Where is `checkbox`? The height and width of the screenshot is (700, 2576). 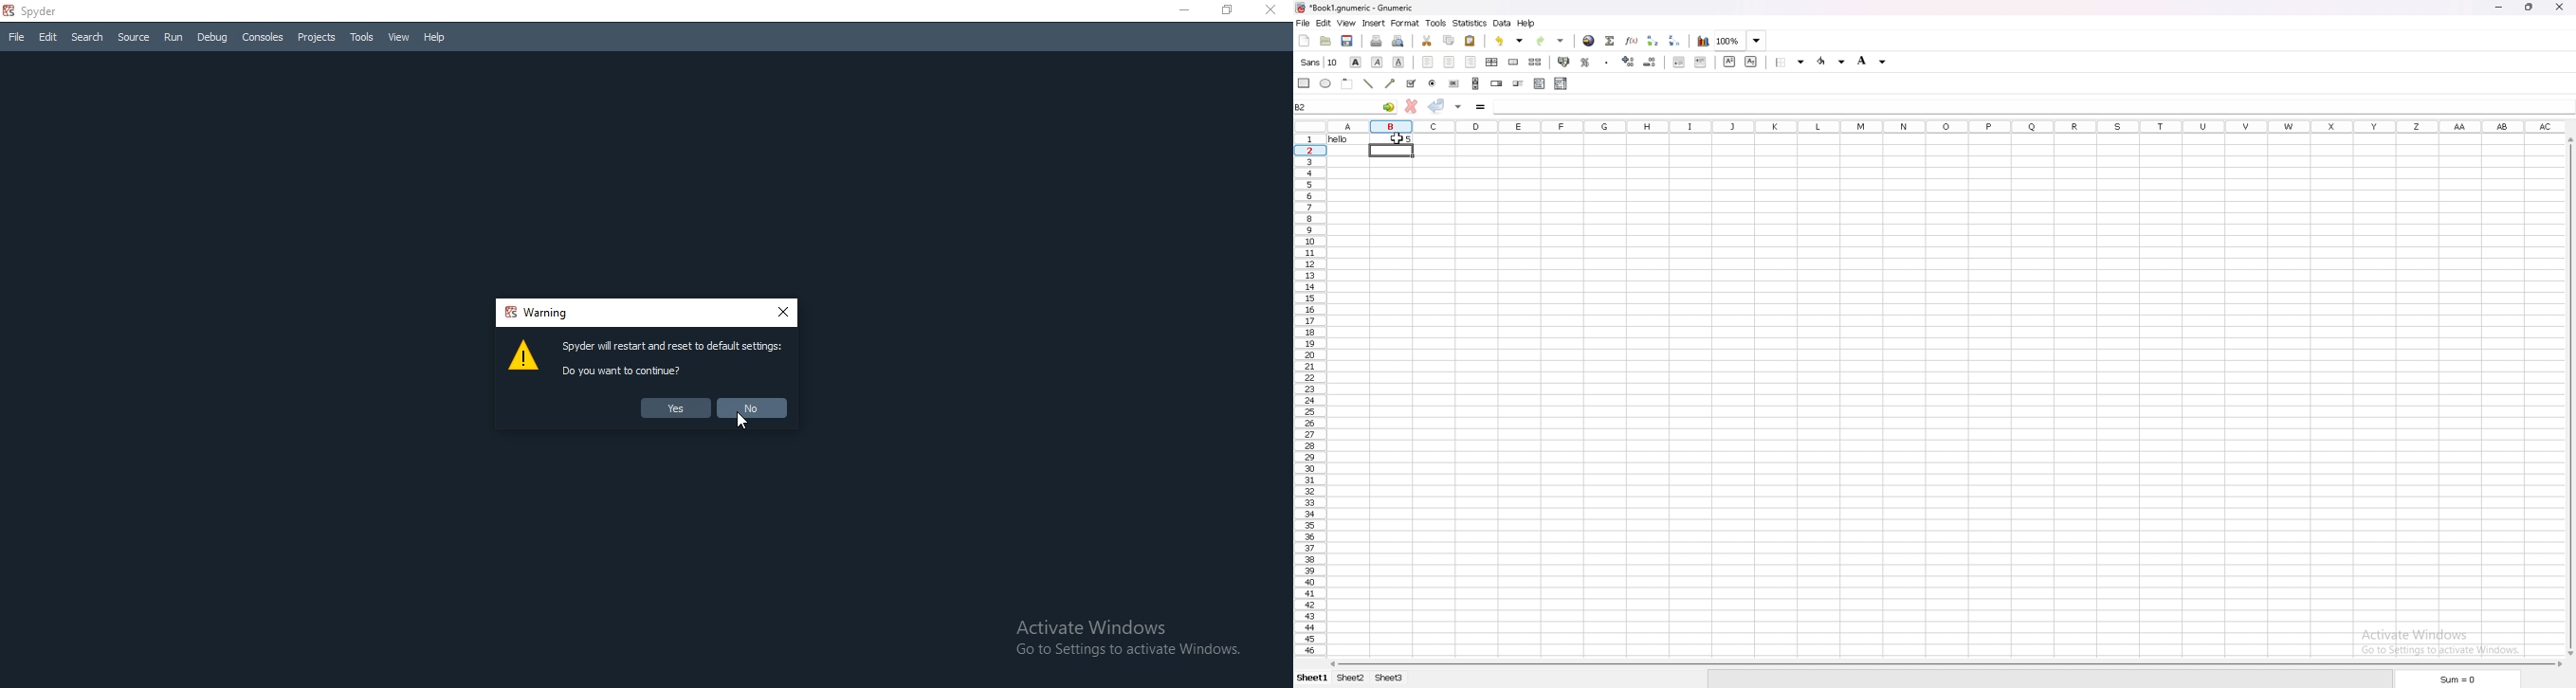
checkbox is located at coordinates (1410, 83).